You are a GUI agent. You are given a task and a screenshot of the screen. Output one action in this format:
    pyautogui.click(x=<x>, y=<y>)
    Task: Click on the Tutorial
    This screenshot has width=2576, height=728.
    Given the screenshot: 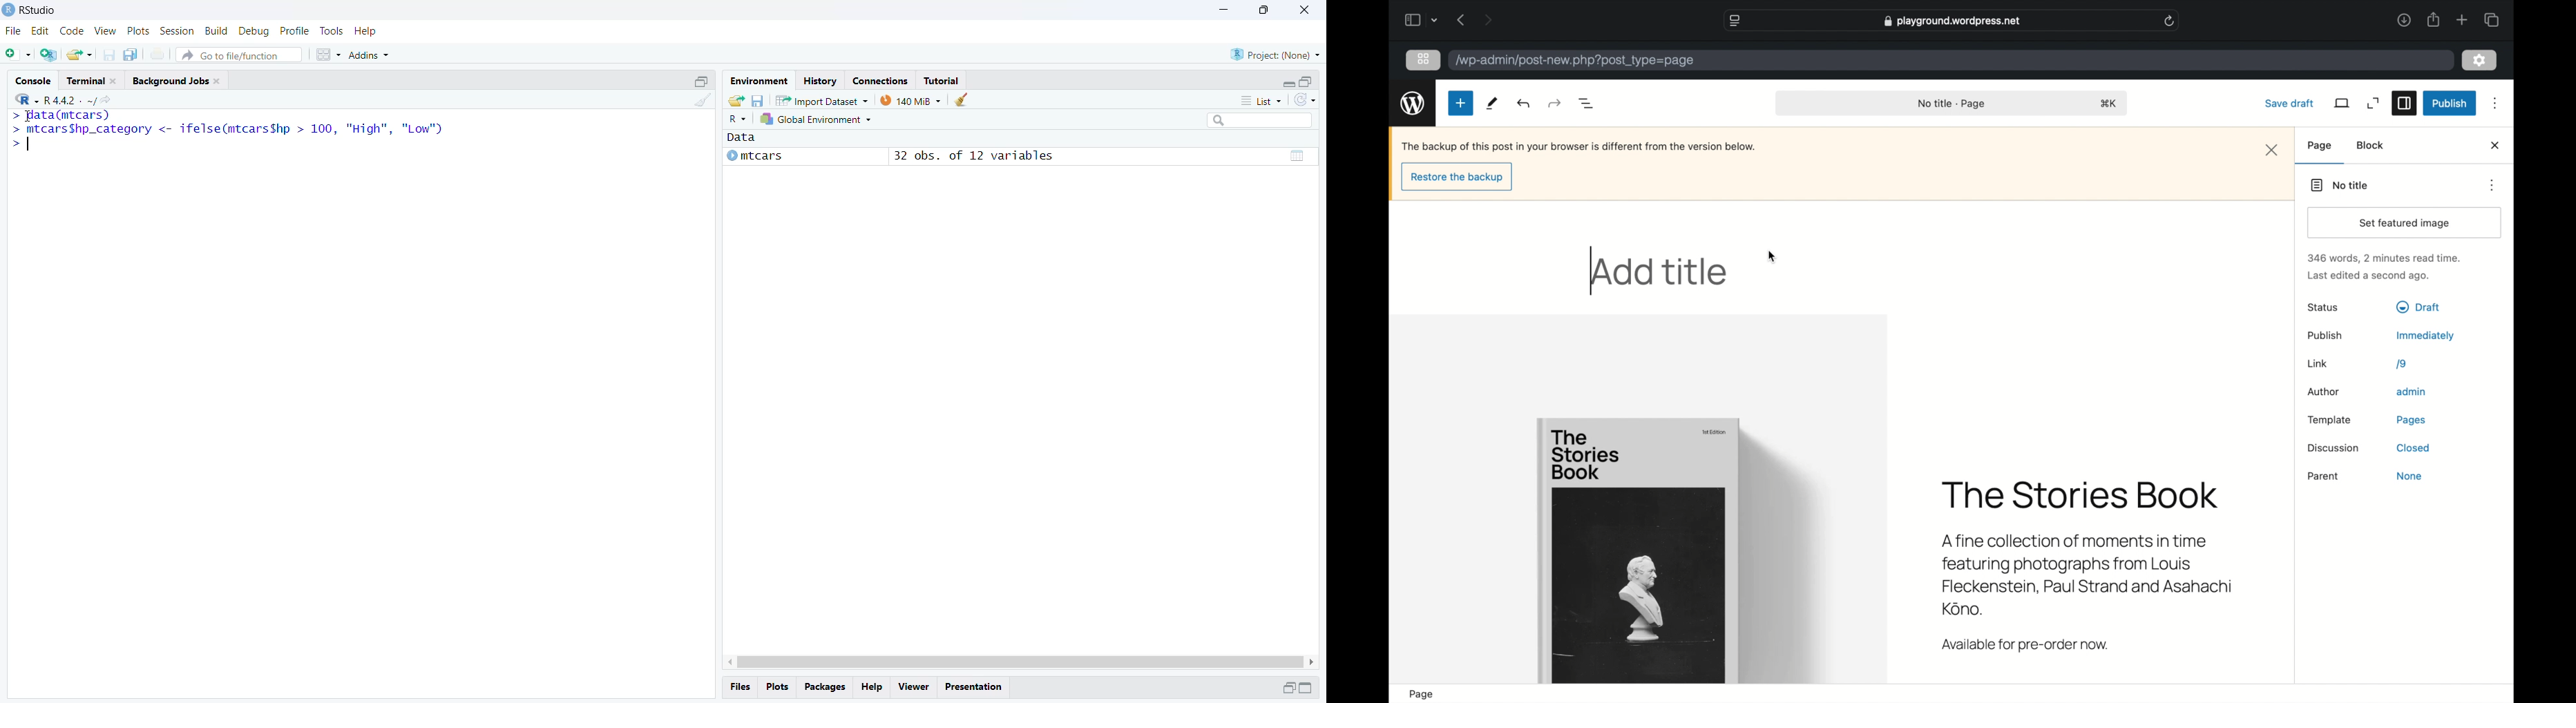 What is the action you would take?
    pyautogui.click(x=944, y=80)
    